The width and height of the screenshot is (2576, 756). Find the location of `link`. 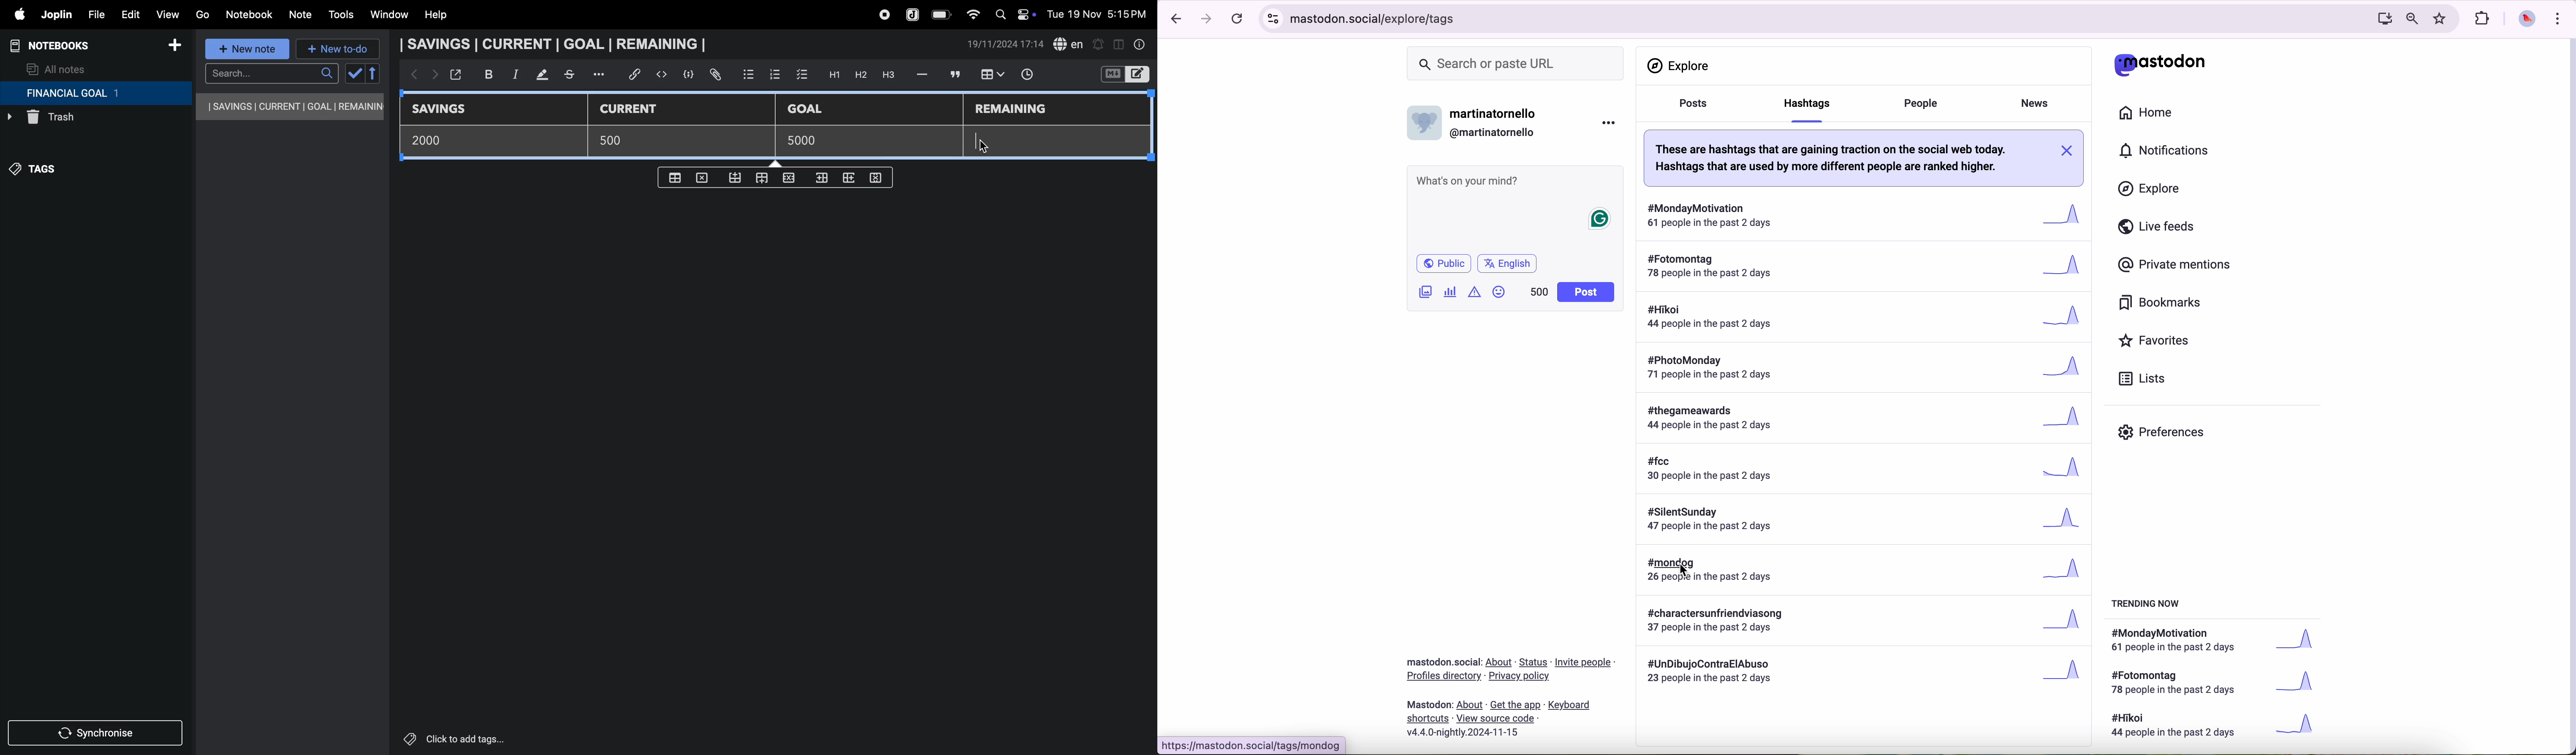

link is located at coordinates (1470, 705).